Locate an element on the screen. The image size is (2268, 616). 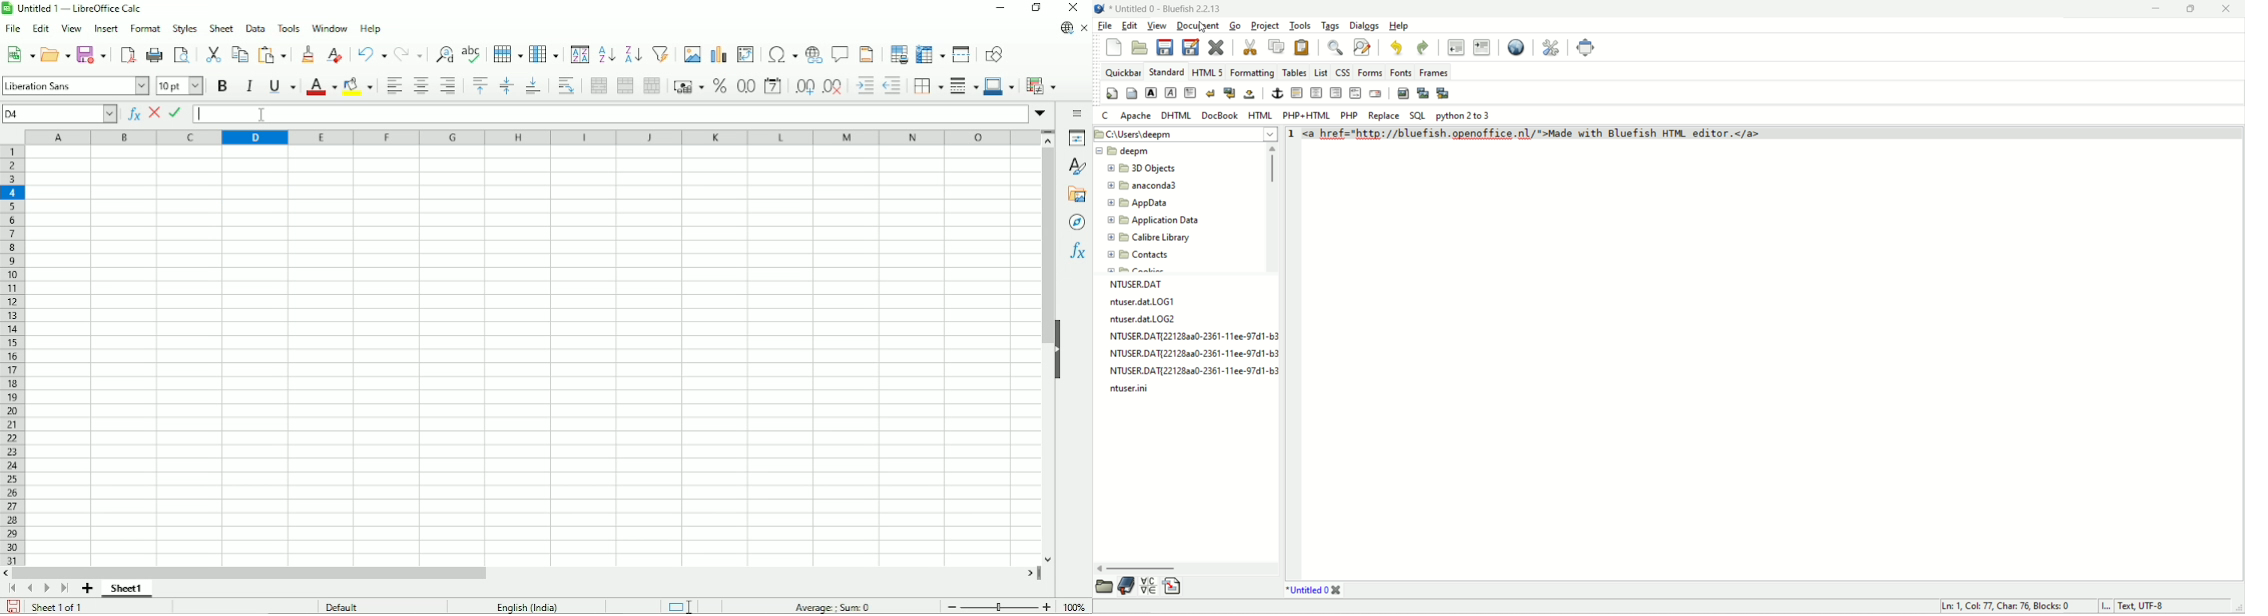
Vertical scrollbar is located at coordinates (1046, 355).